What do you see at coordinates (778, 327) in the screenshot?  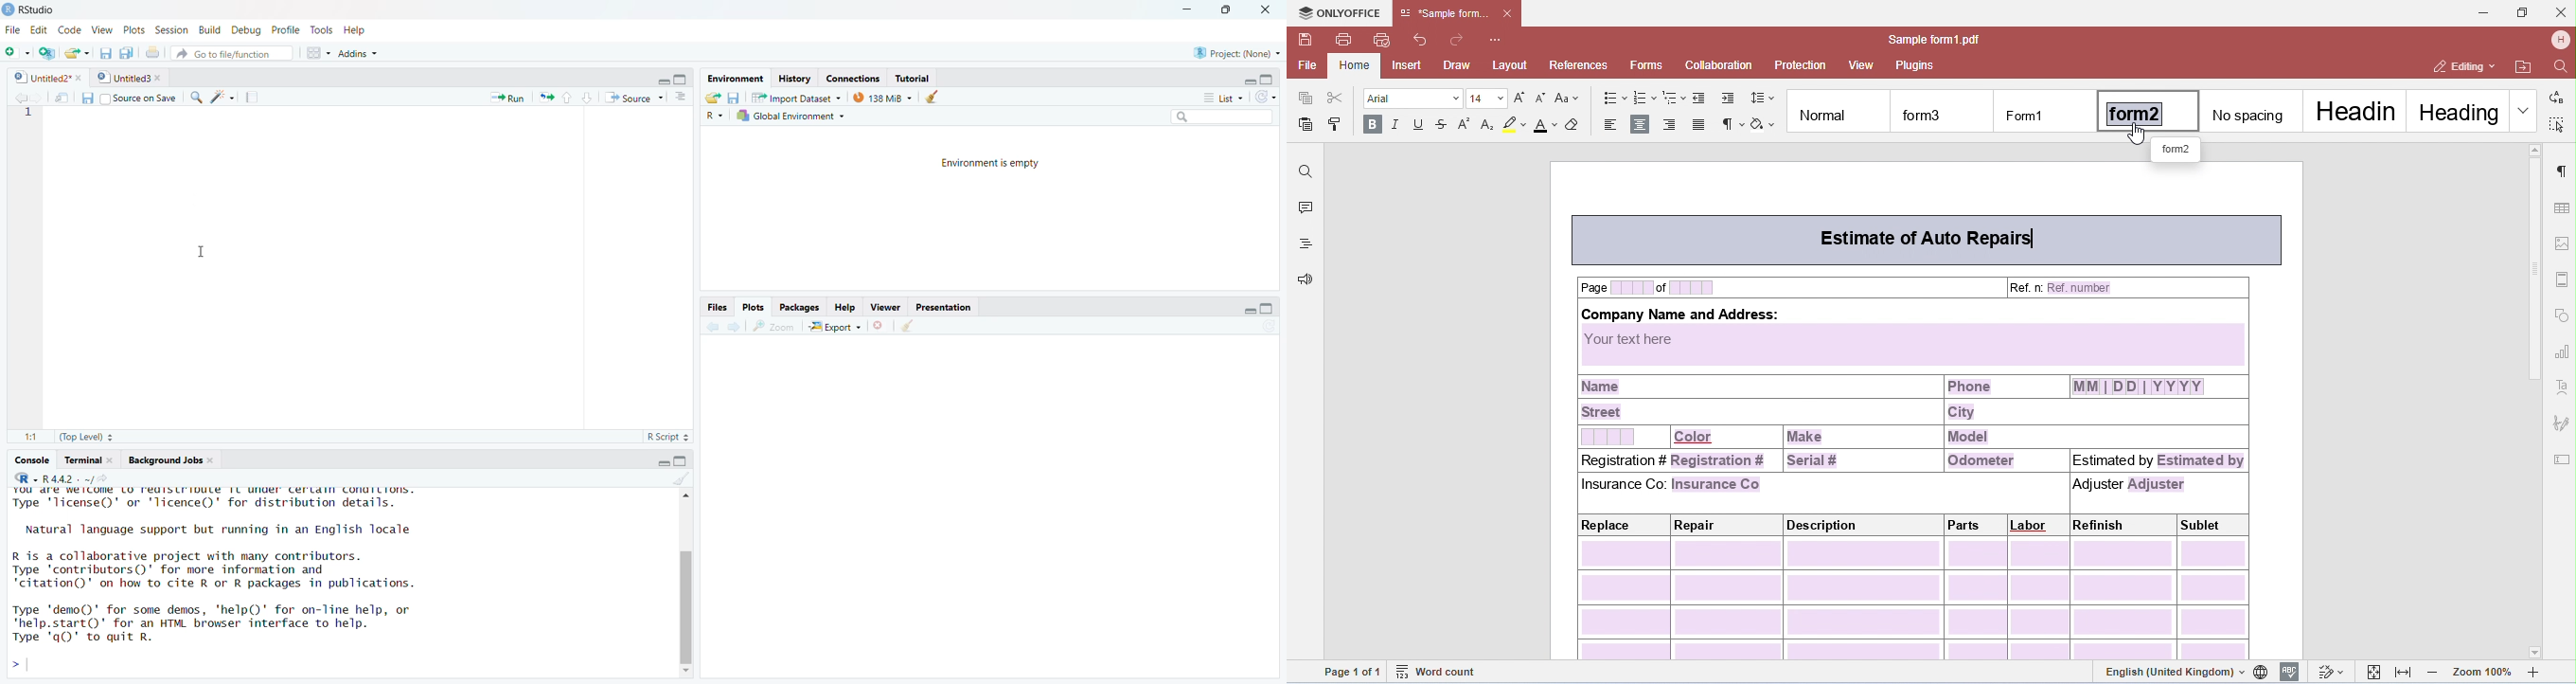 I see `Zoom` at bounding box center [778, 327].